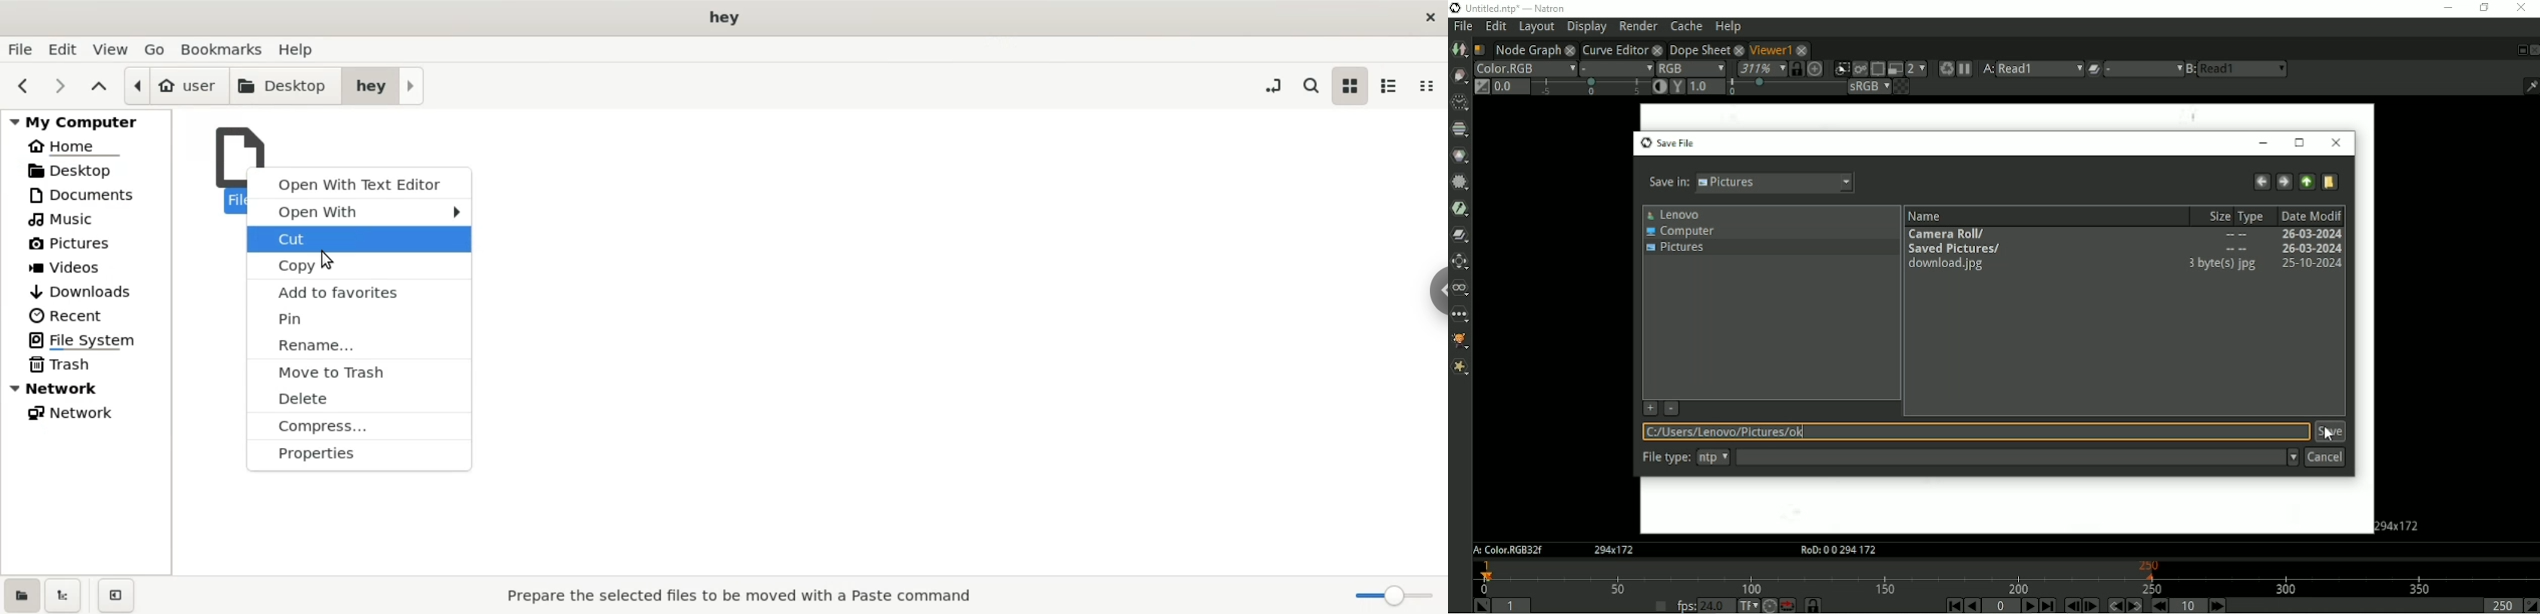 The height and width of the screenshot is (616, 2548). What do you see at coordinates (1391, 84) in the screenshot?
I see `list view` at bounding box center [1391, 84].